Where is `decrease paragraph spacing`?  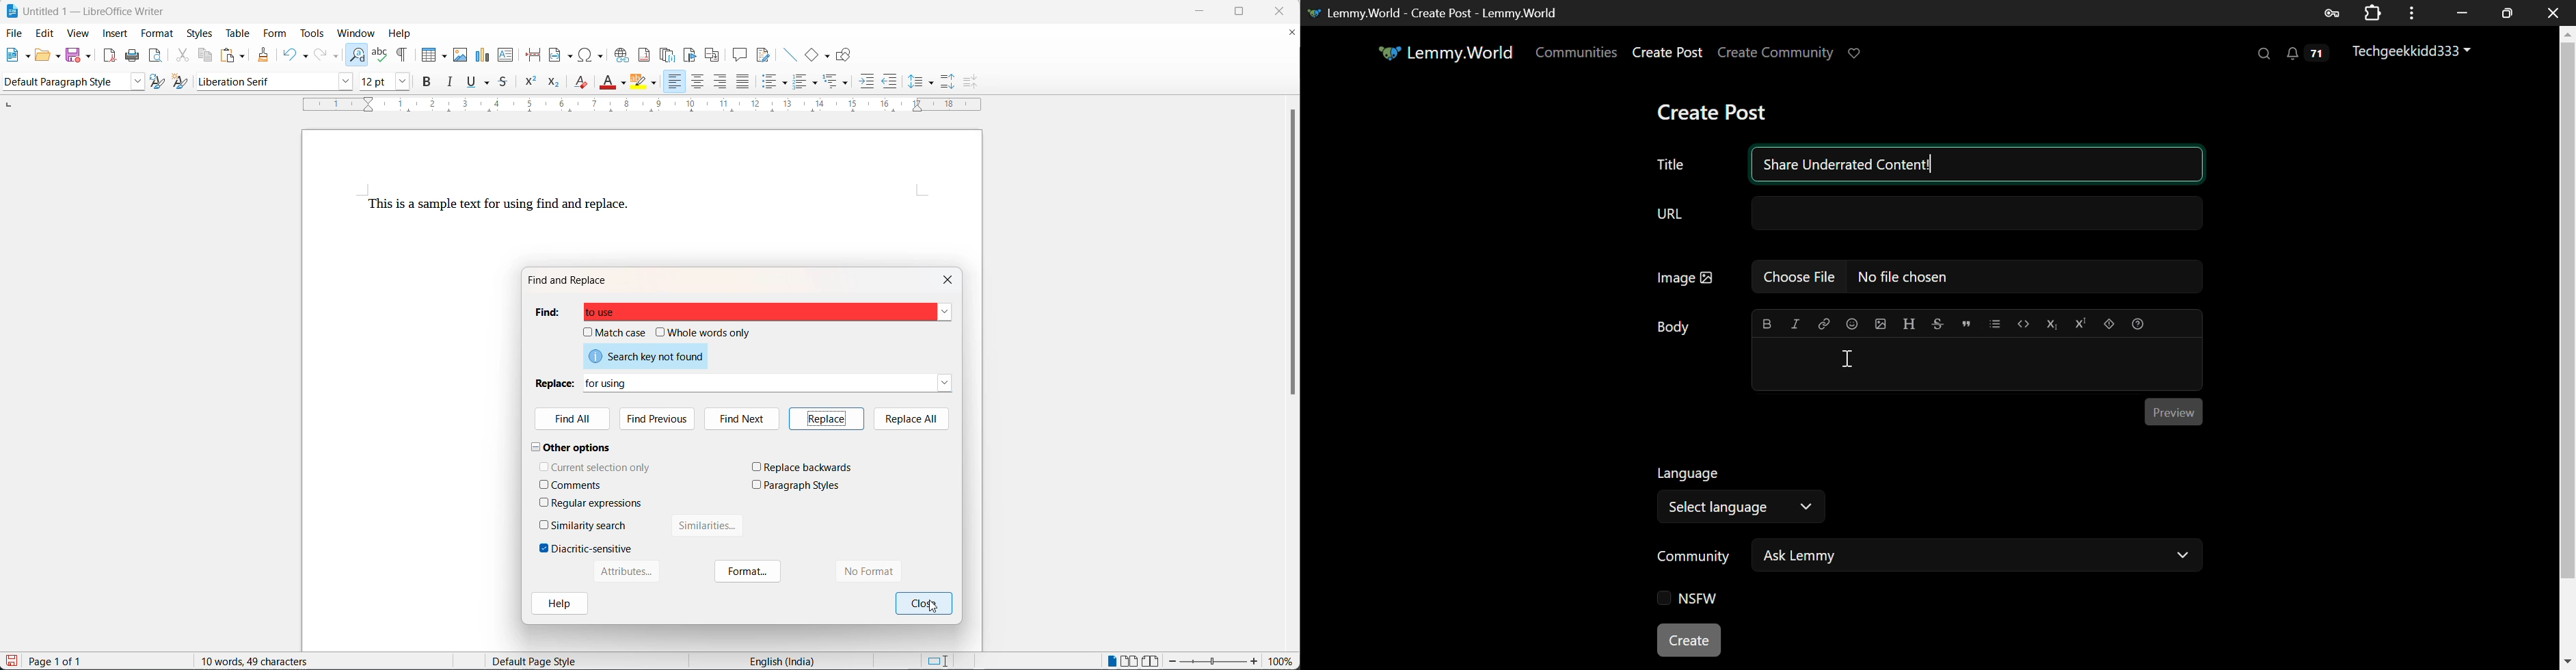
decrease paragraph spacing is located at coordinates (968, 82).